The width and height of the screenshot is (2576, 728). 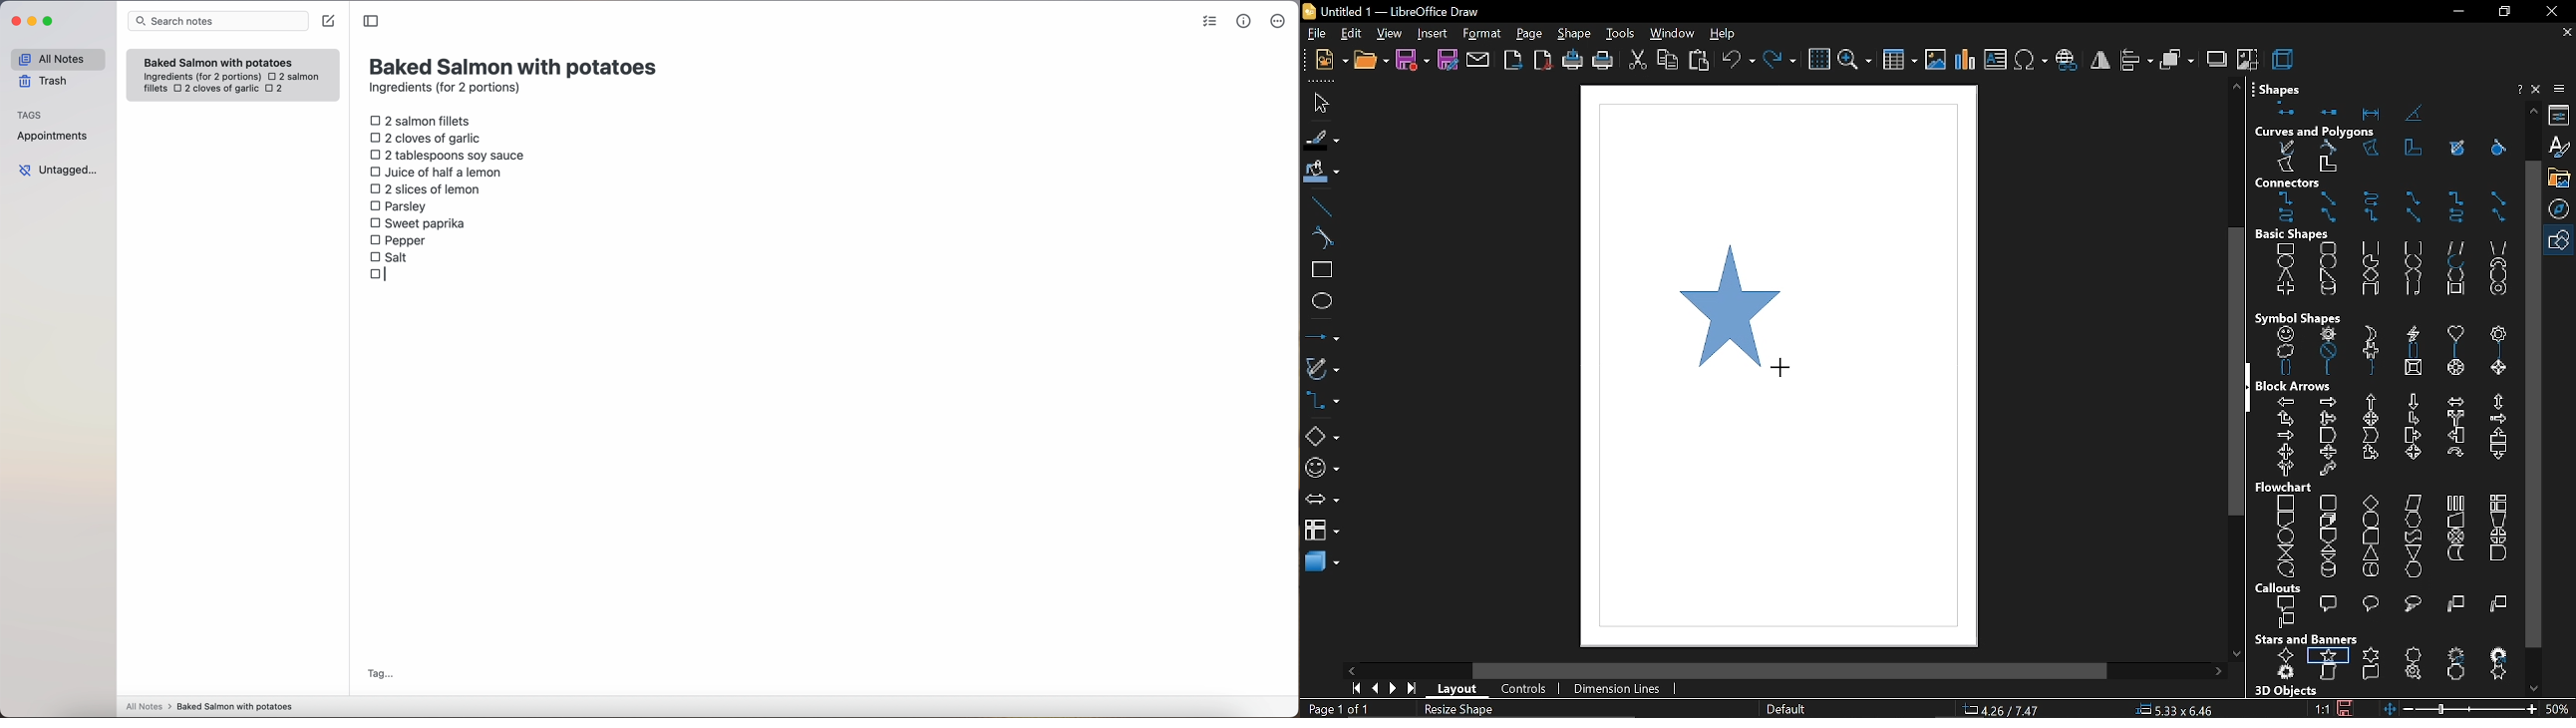 I want to click on file, so click(x=1314, y=34).